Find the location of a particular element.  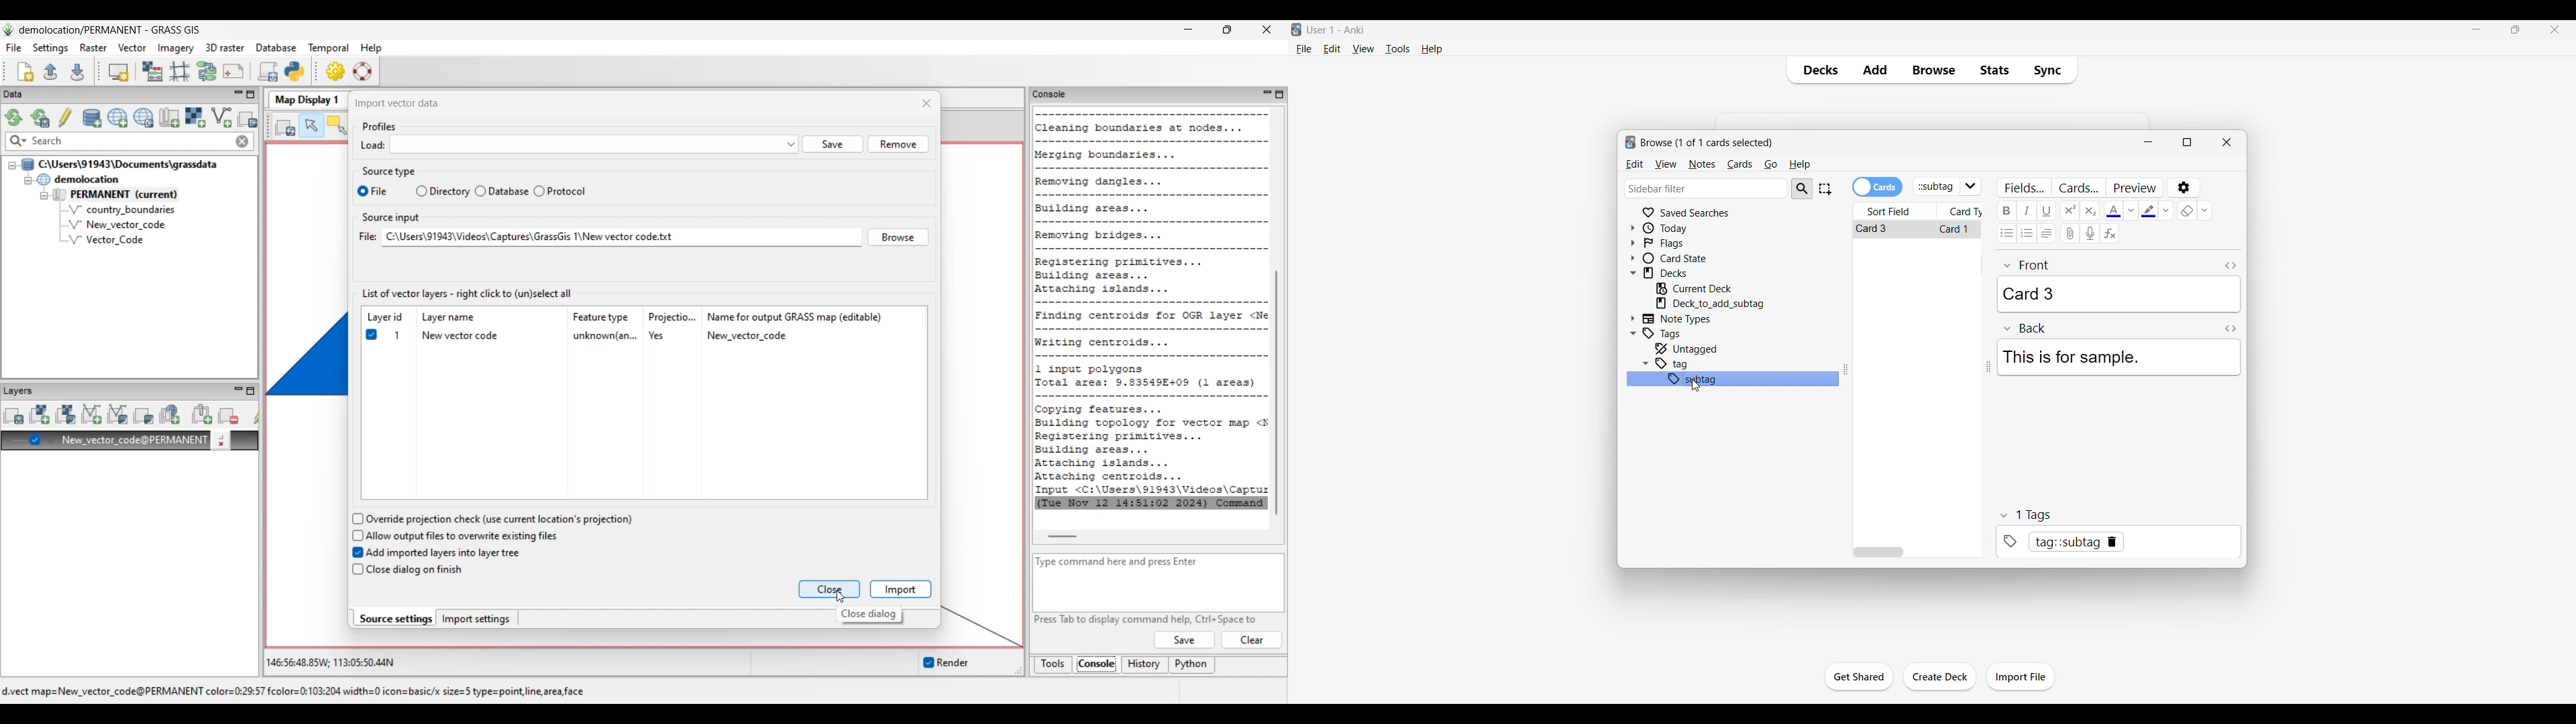

Back is located at coordinates (2025, 328).